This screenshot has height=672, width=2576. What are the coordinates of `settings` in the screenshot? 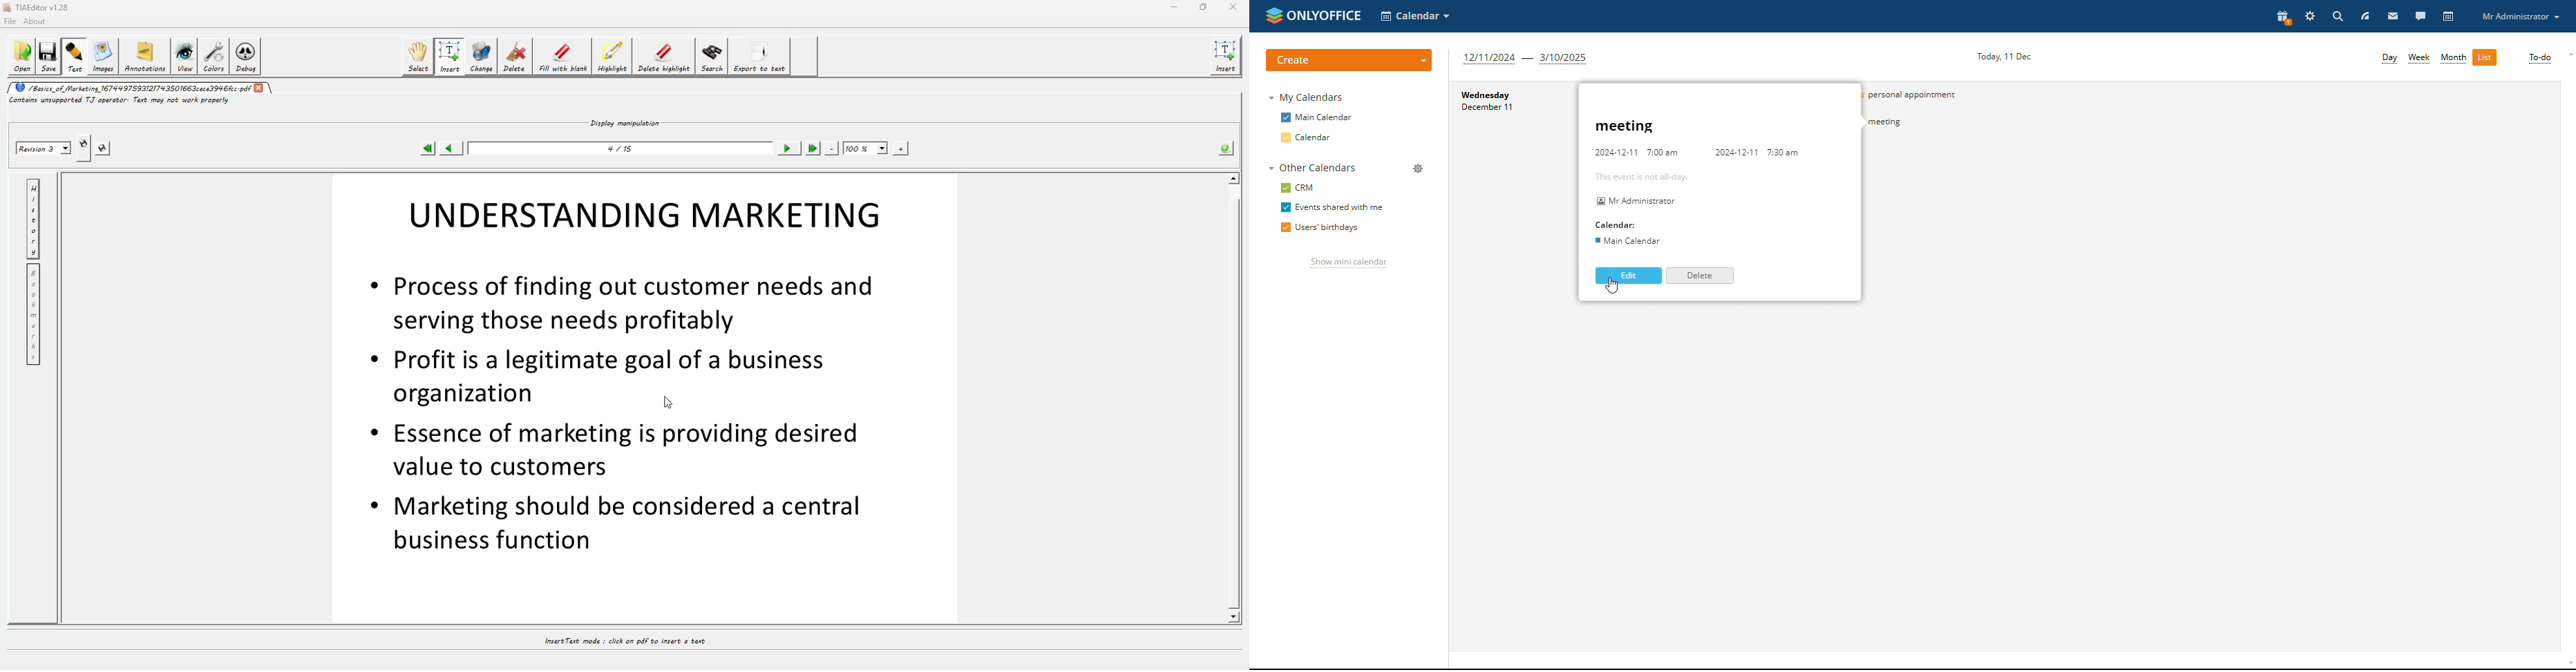 It's located at (2311, 16).